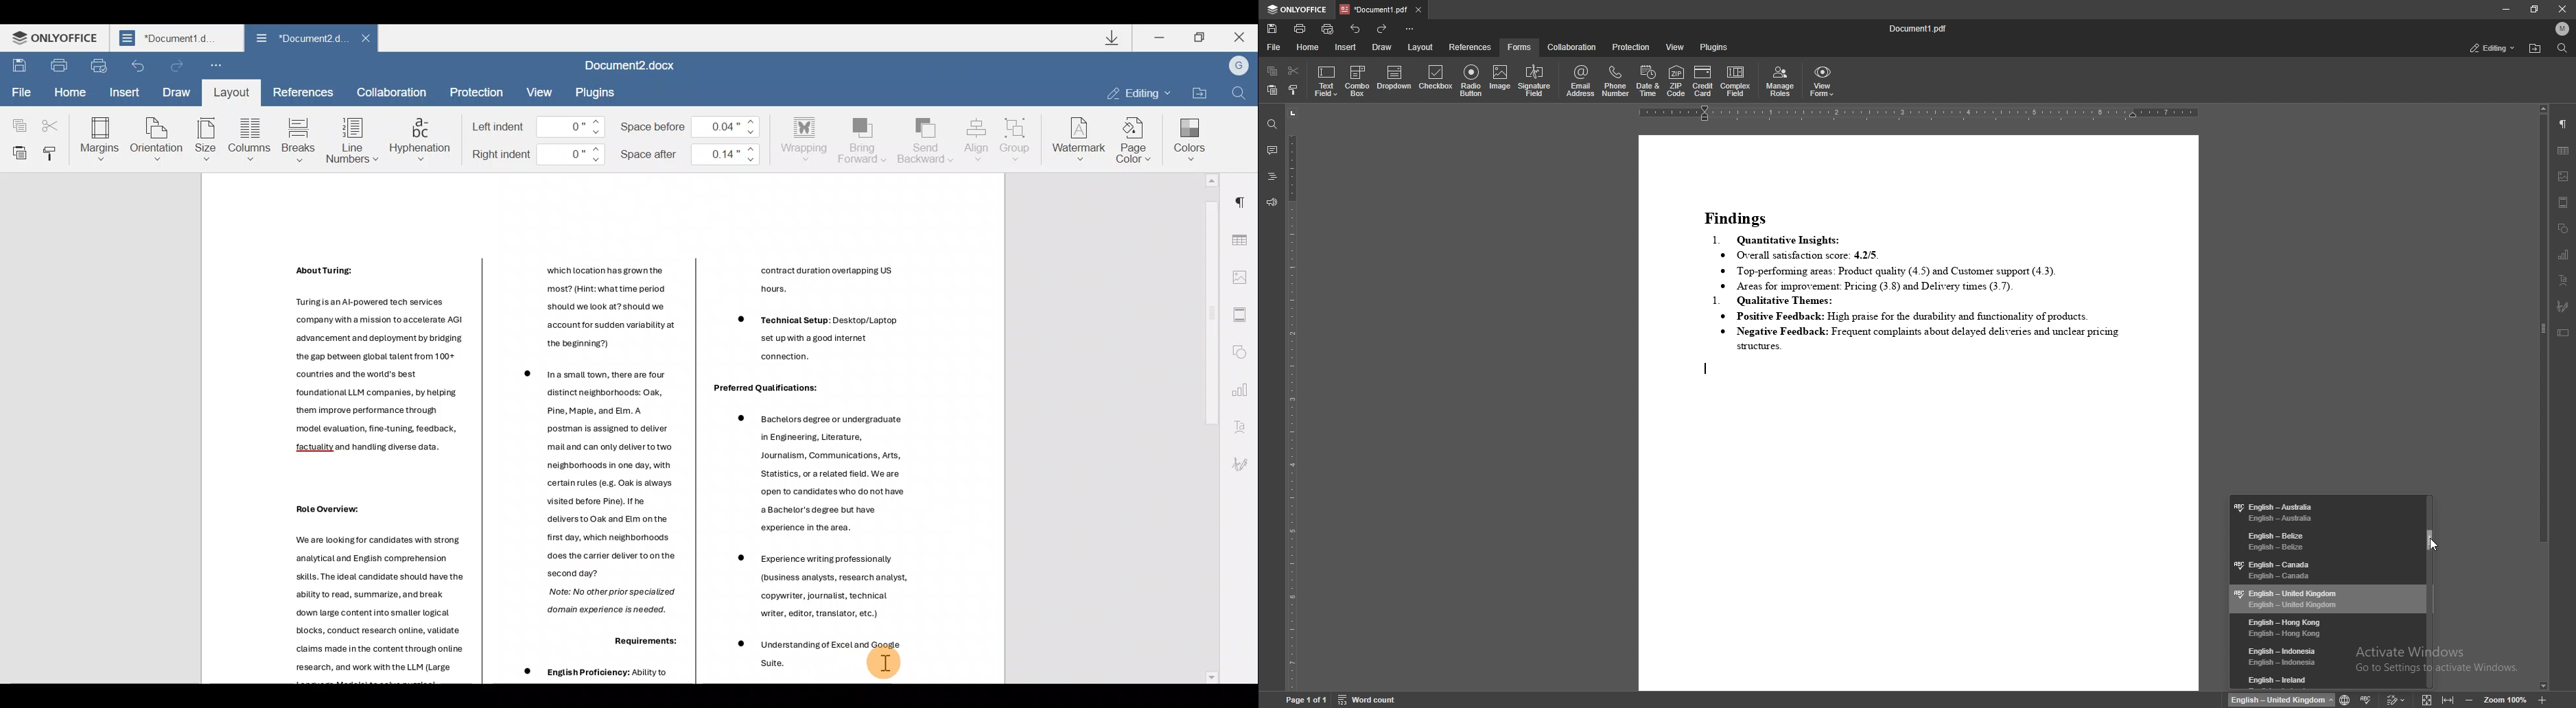 This screenshot has width=2576, height=728. What do you see at coordinates (1272, 90) in the screenshot?
I see `paste` at bounding box center [1272, 90].